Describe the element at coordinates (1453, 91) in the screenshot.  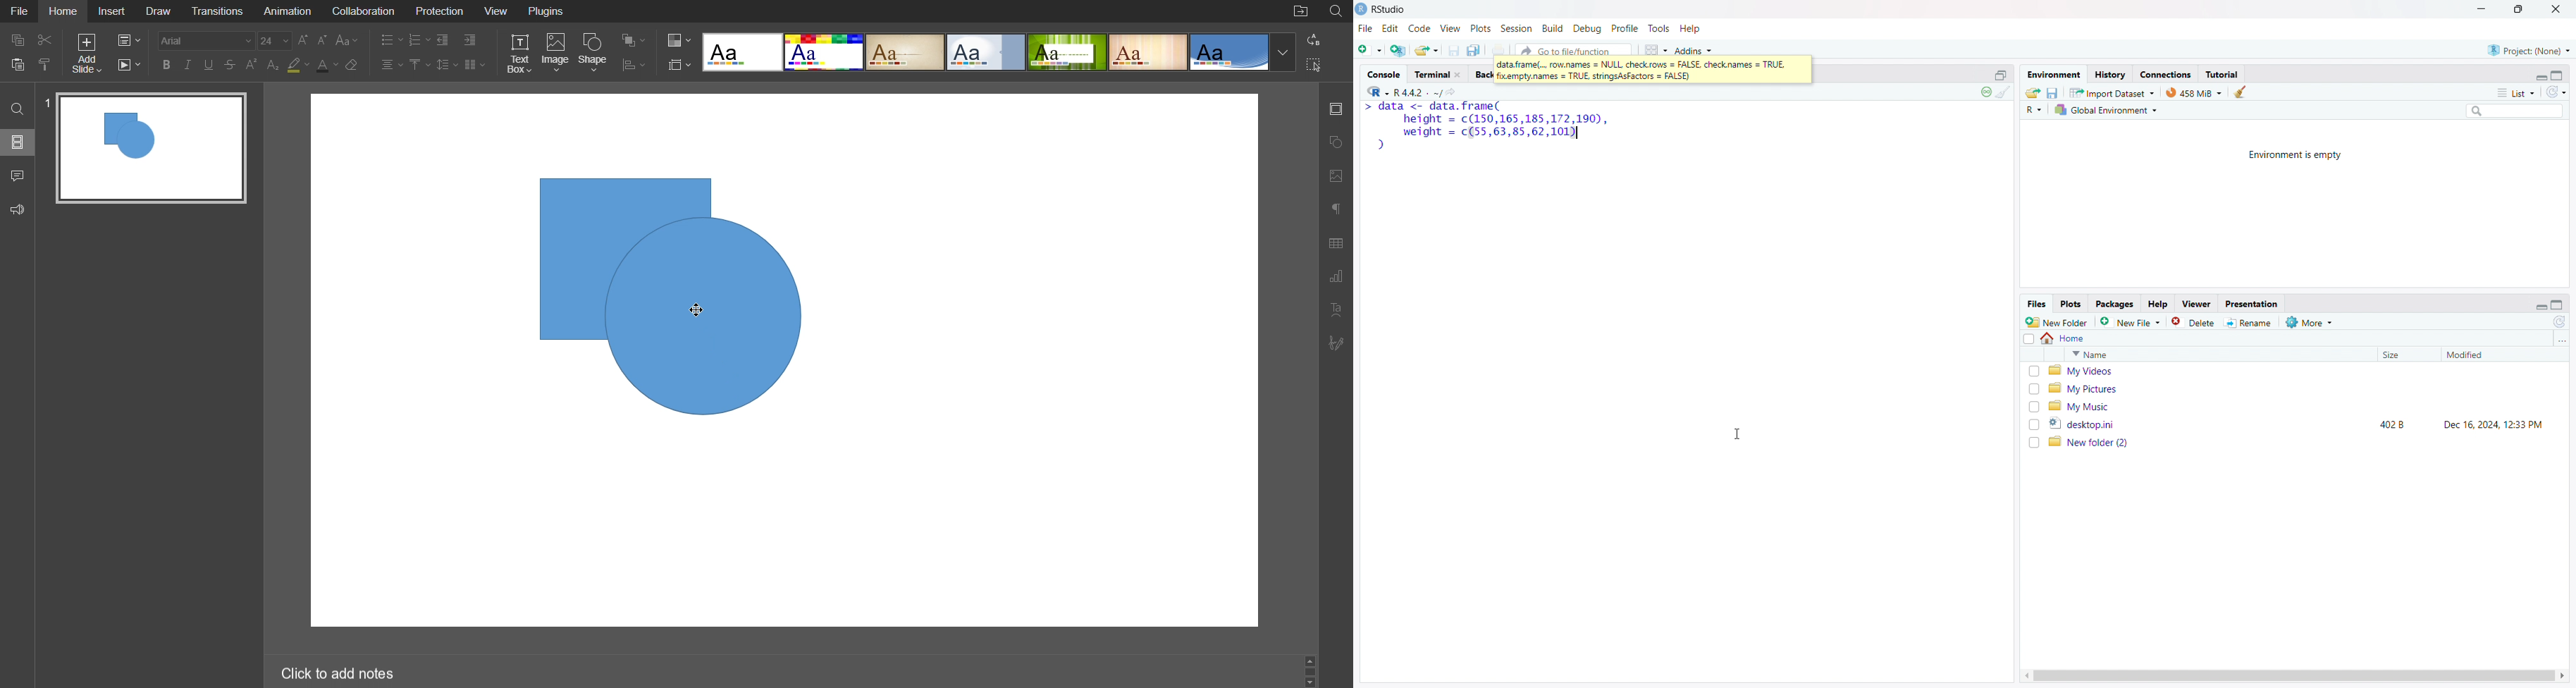
I see `view the current working directory` at that location.